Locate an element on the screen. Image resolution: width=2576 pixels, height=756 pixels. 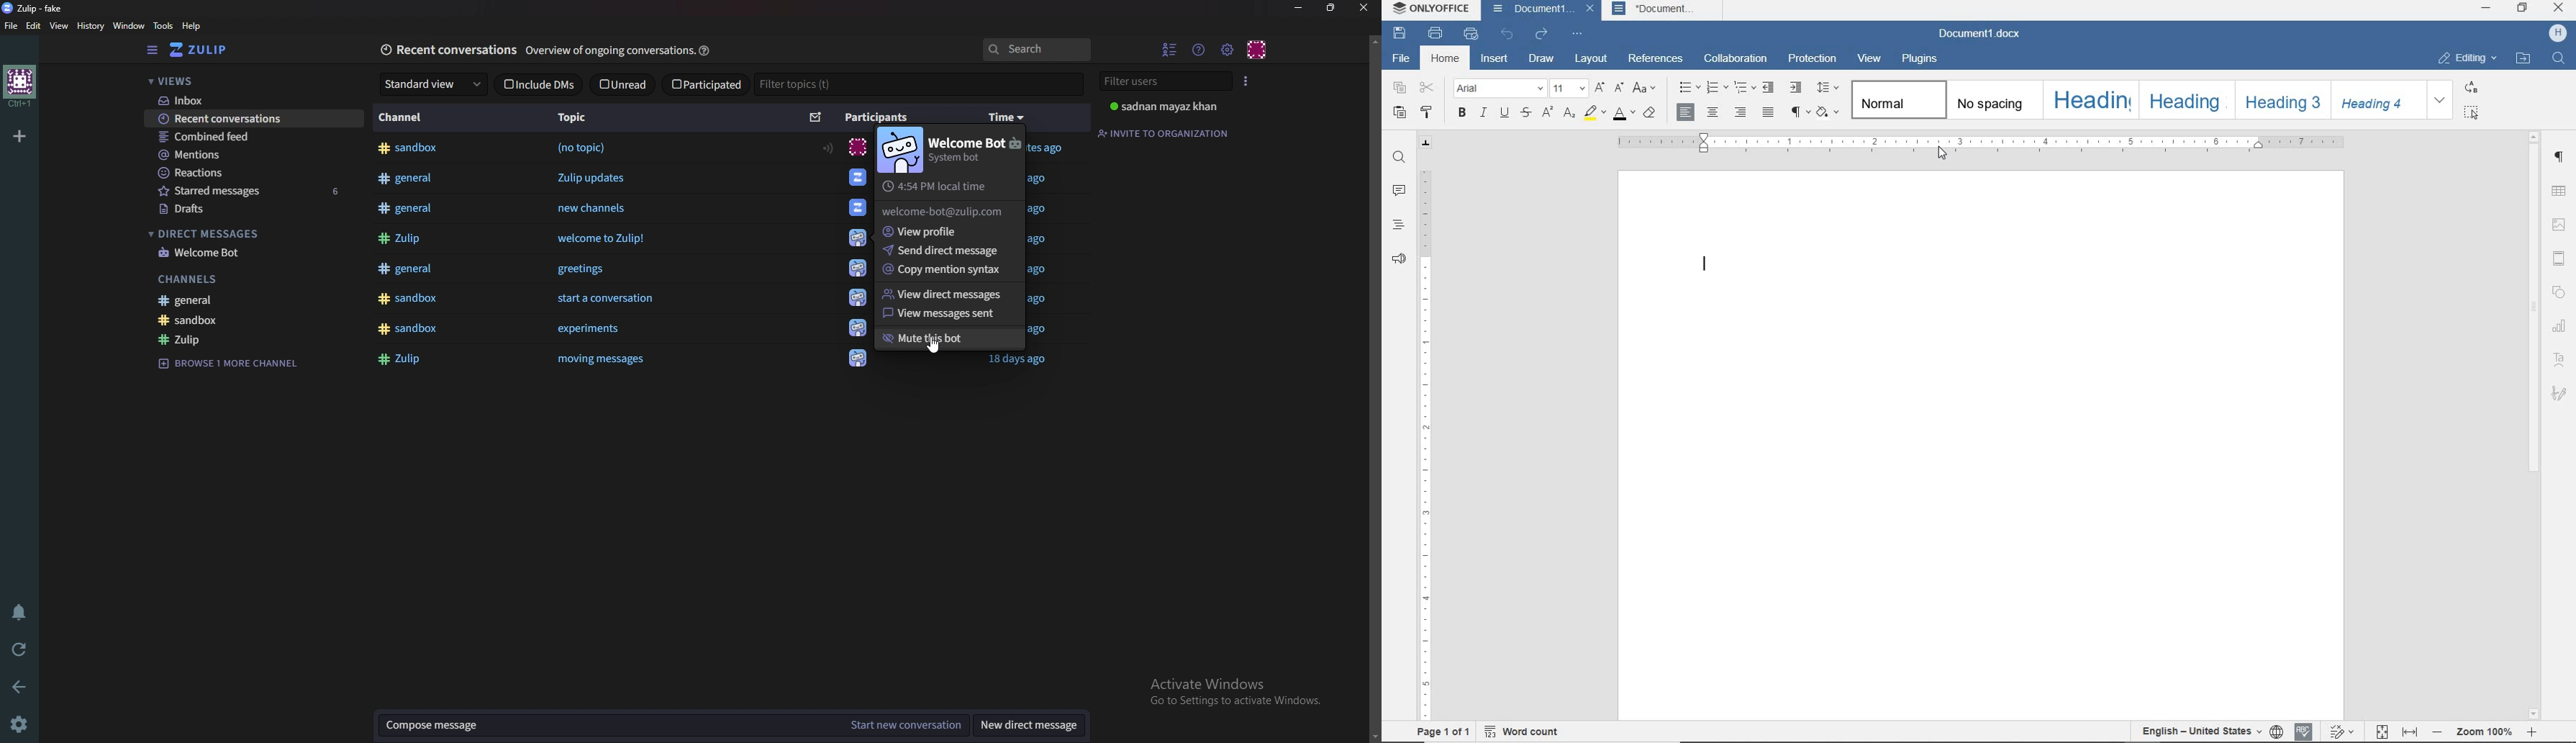
EDITOR is located at coordinates (1702, 261).